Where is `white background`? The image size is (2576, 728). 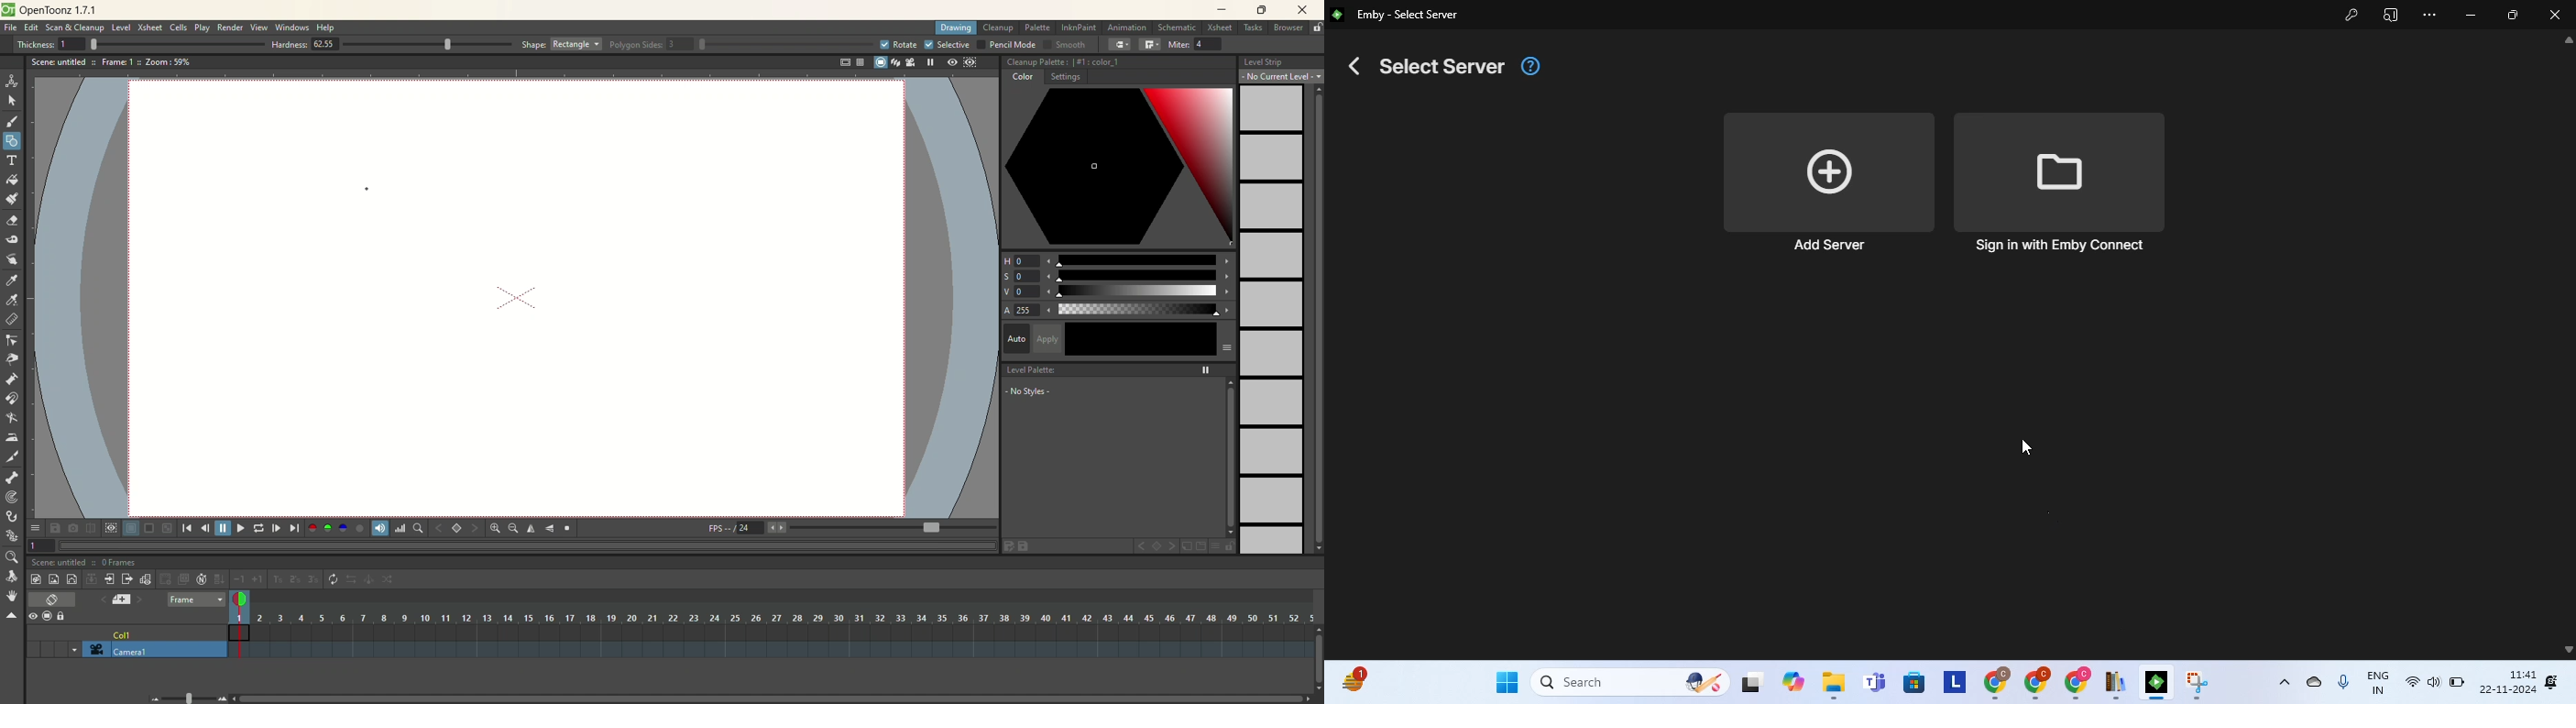
white background is located at coordinates (130, 529).